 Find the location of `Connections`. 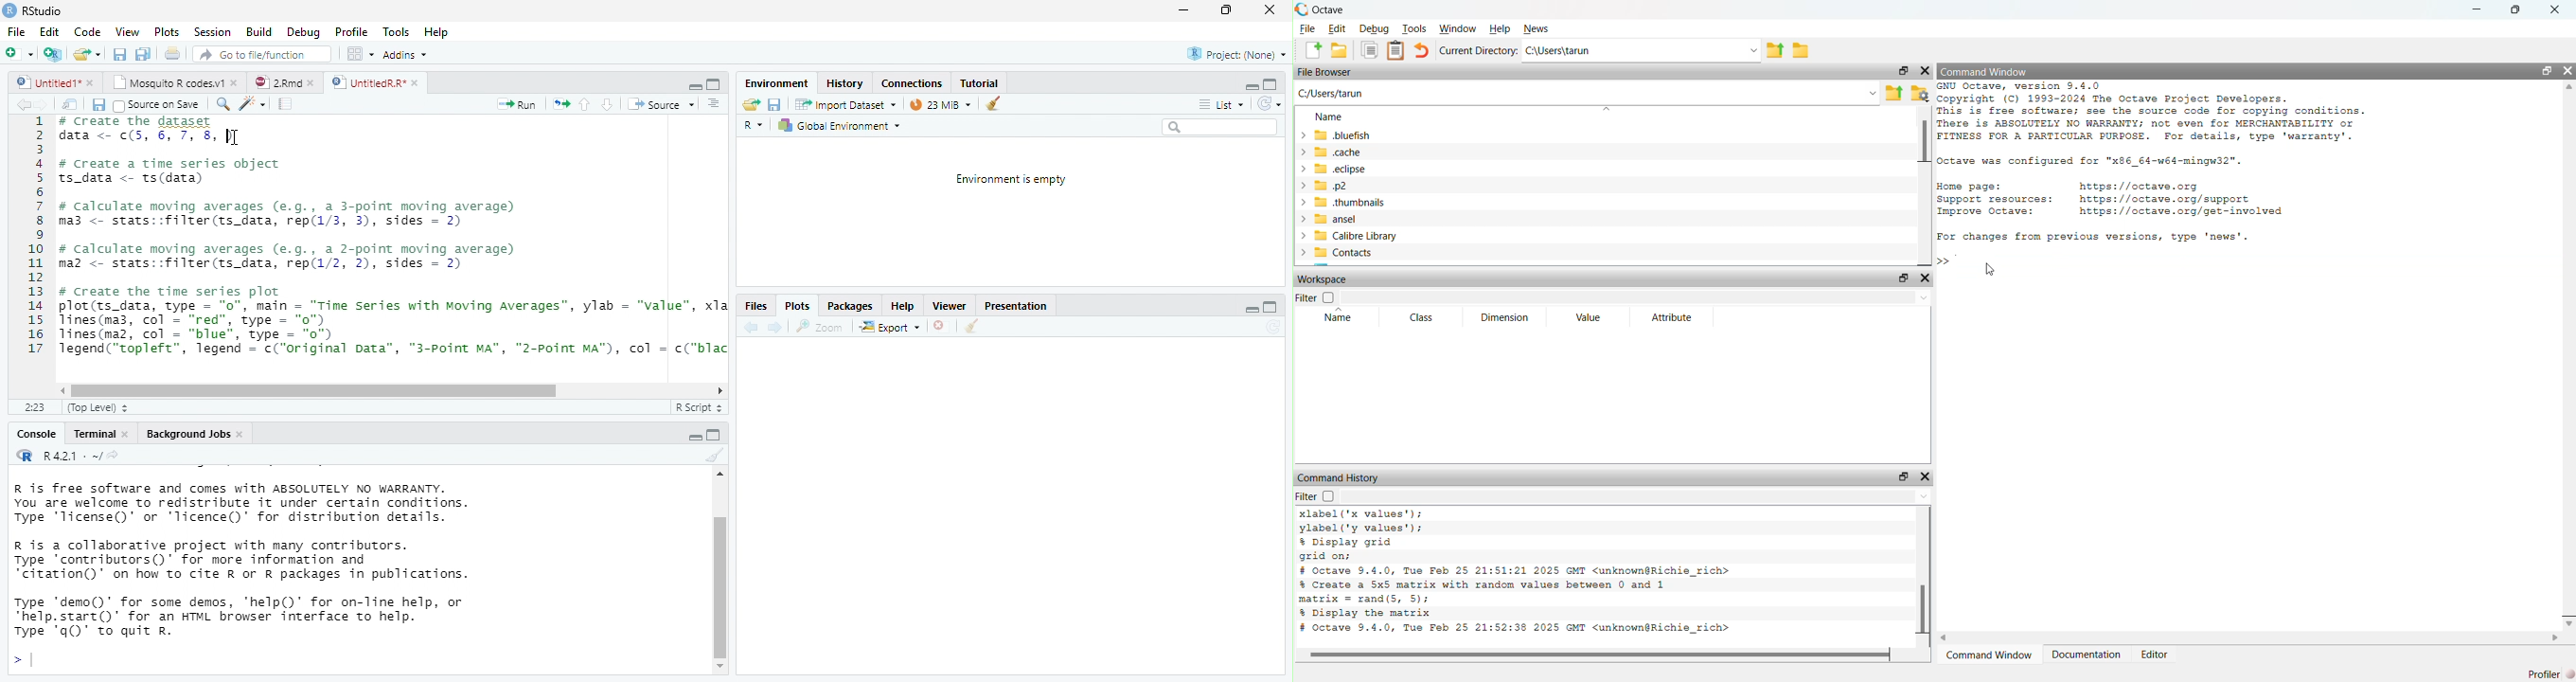

Connections is located at coordinates (911, 83).